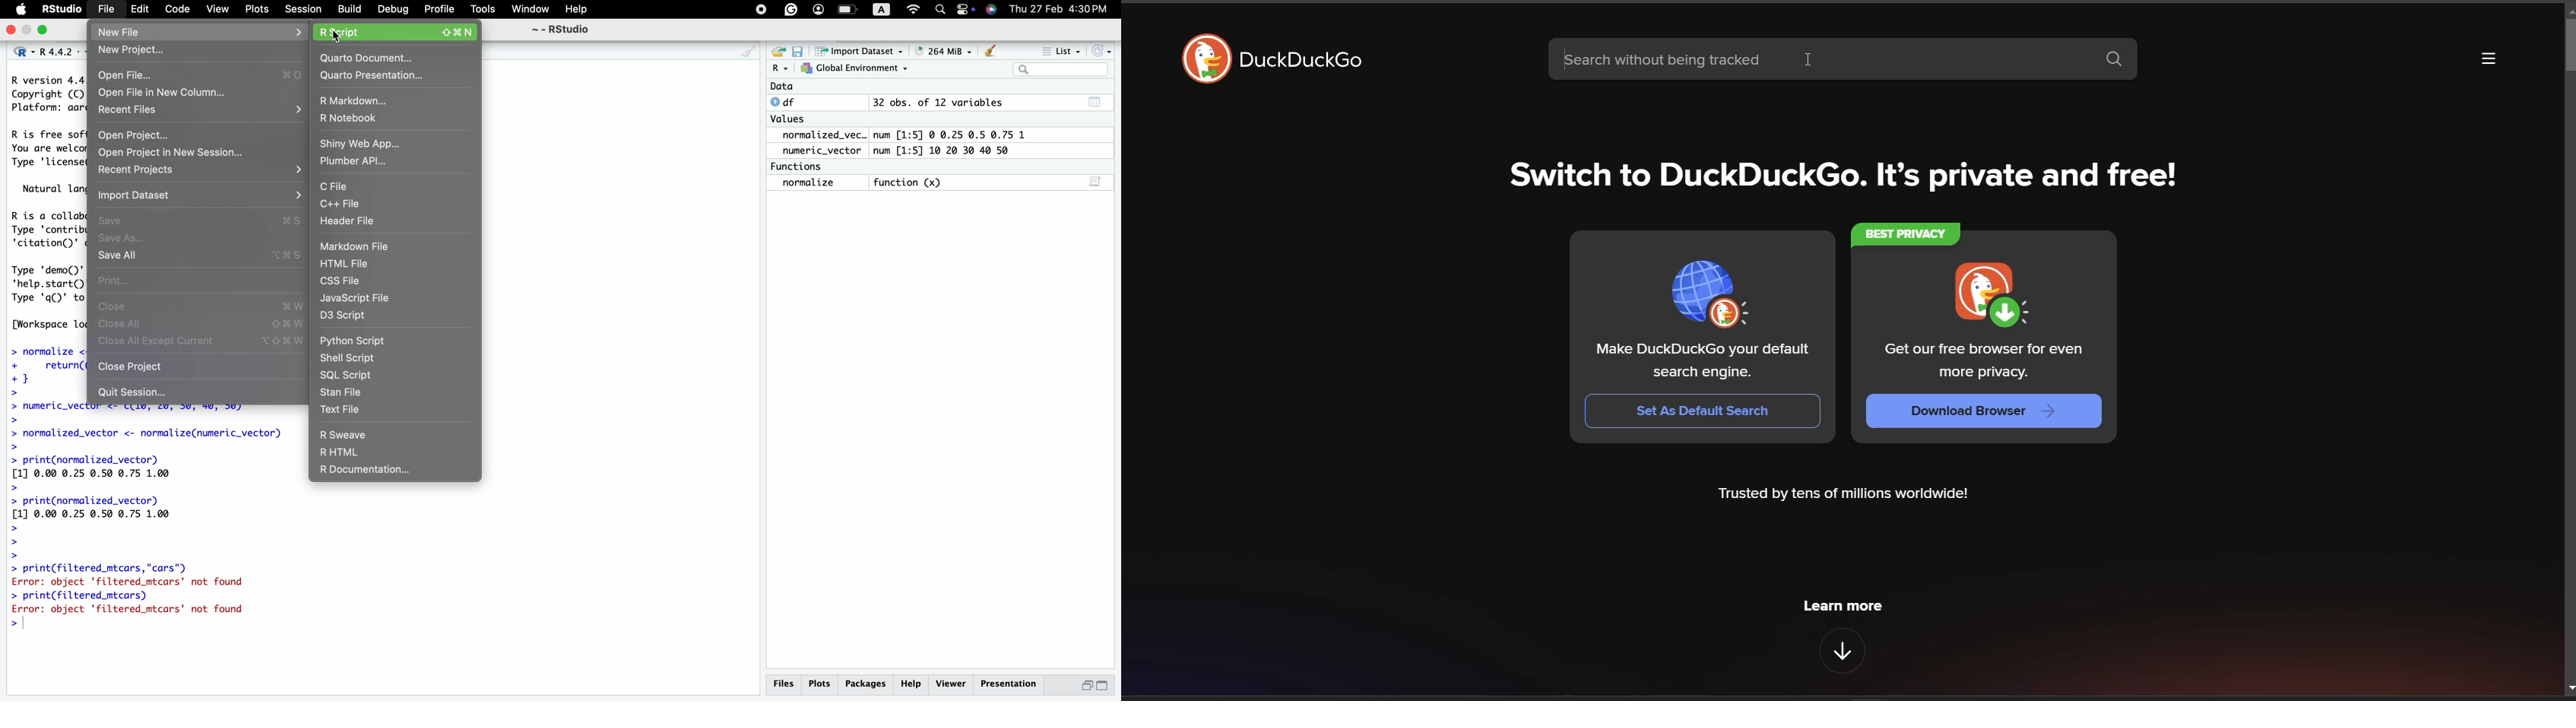 Image resolution: width=2576 pixels, height=728 pixels. I want to click on R is free sof
You are welcor
Type 'licensel, so click(46, 150).